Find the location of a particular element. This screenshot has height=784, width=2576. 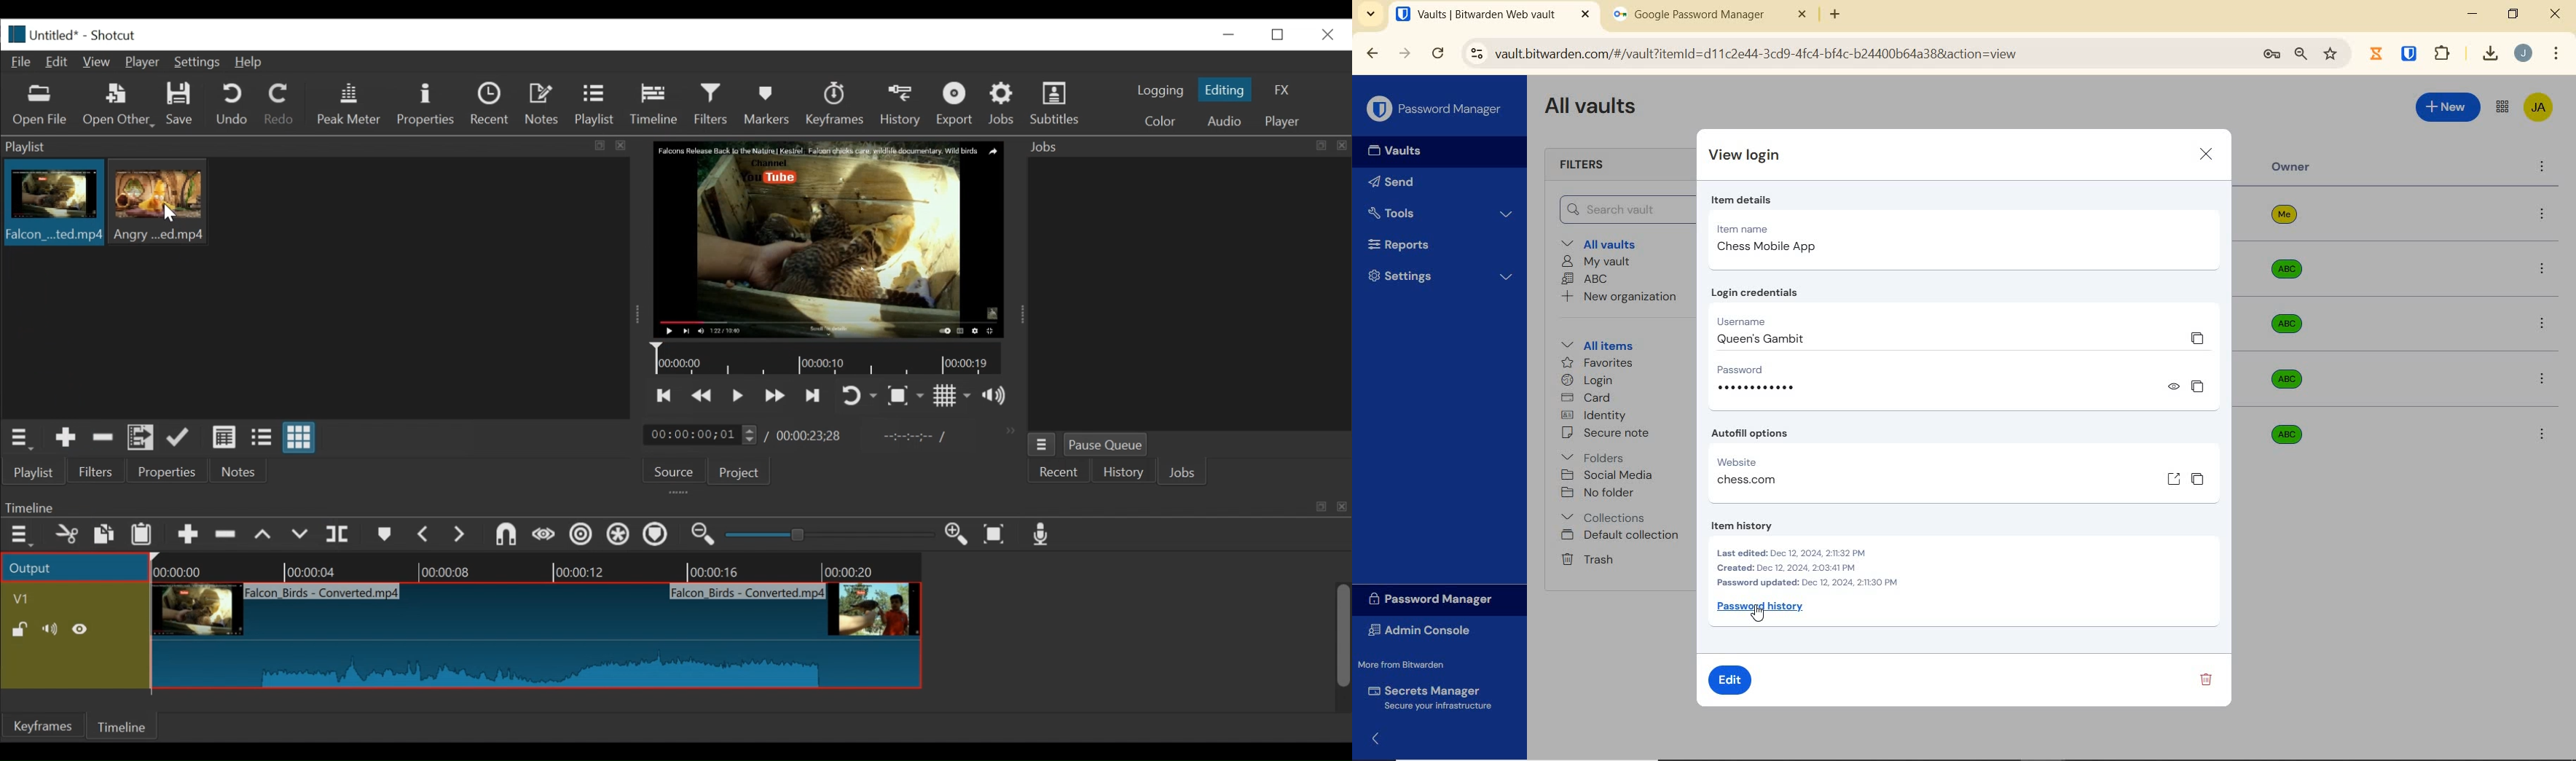

close is located at coordinates (1326, 33).